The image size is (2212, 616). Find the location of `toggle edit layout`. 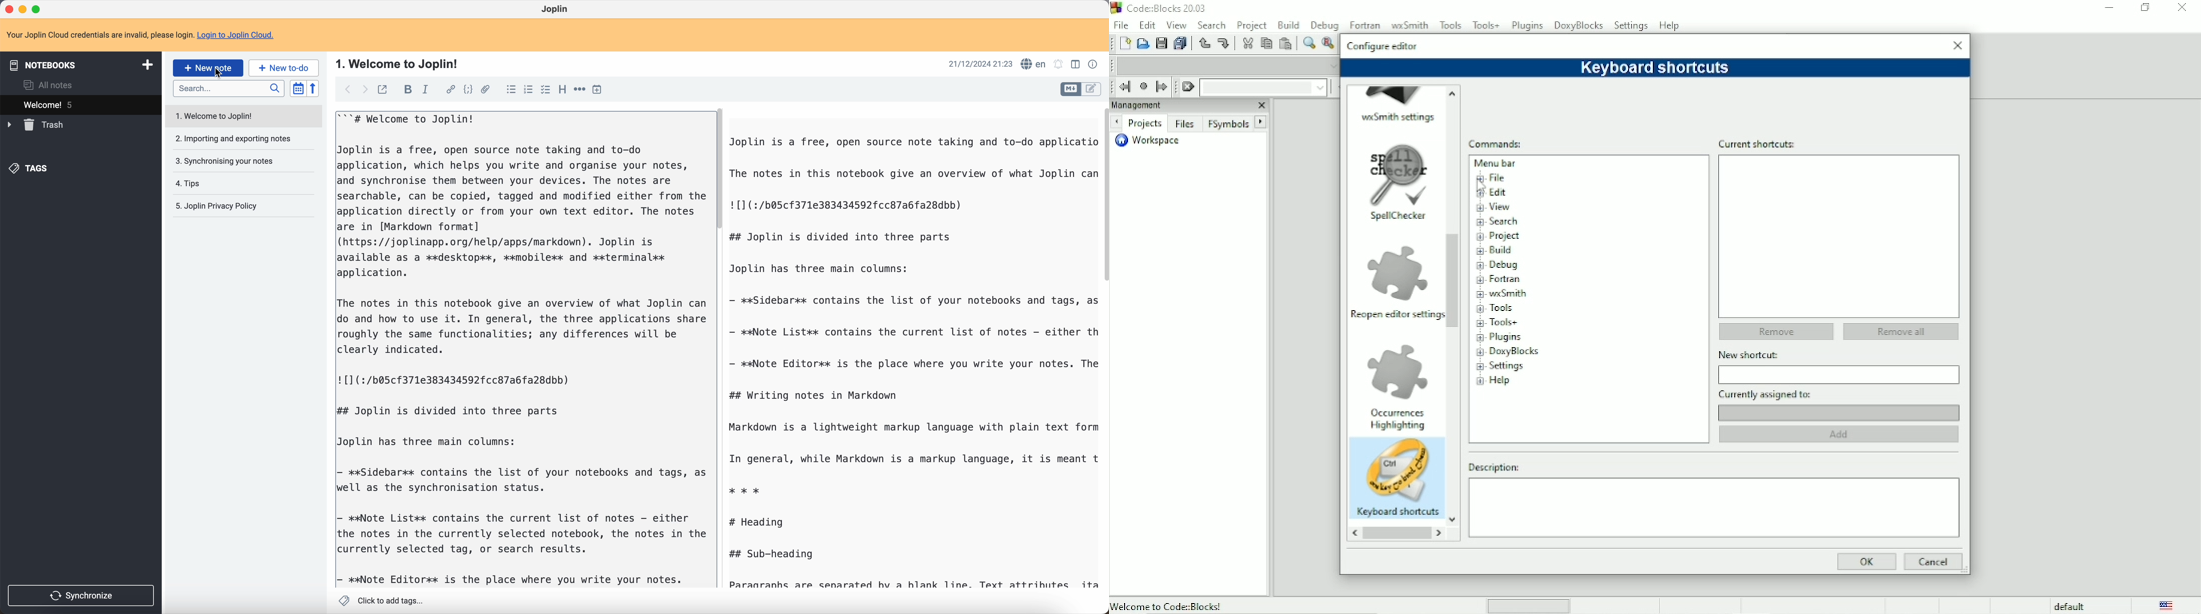

toggle edit layout is located at coordinates (1071, 89).